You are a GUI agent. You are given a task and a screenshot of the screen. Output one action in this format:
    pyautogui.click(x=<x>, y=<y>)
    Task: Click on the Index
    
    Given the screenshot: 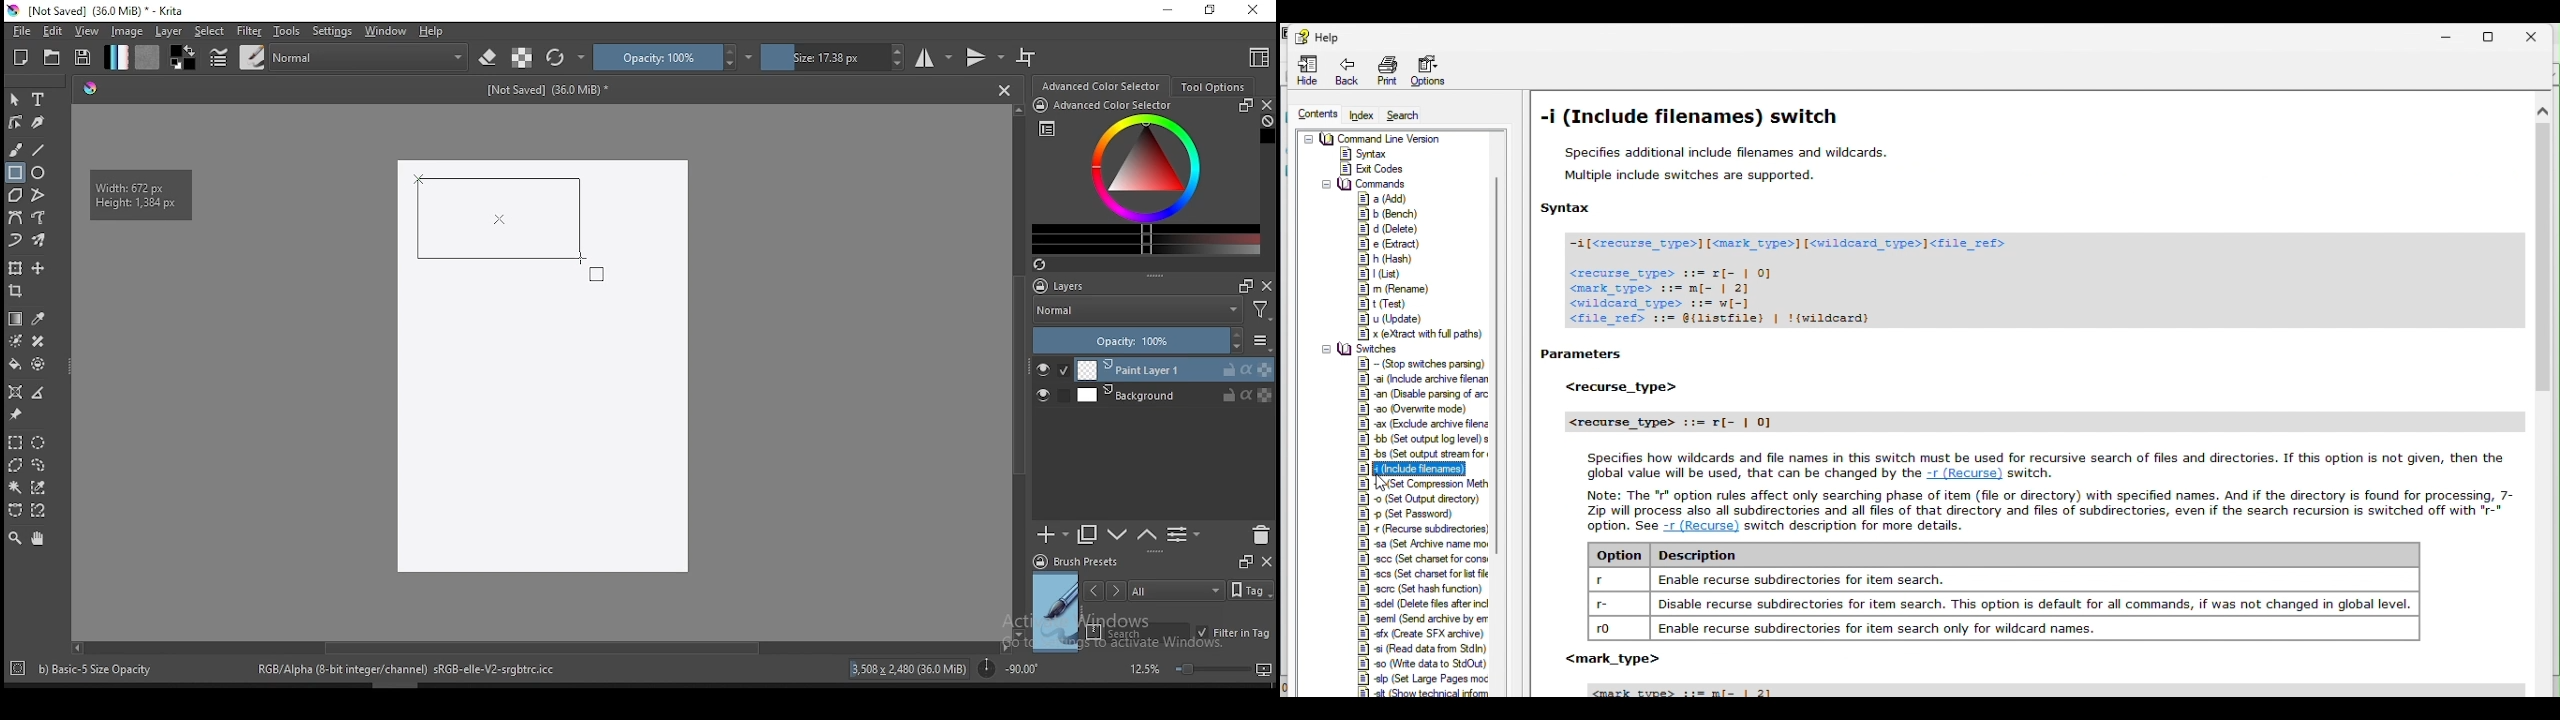 What is the action you would take?
    pyautogui.click(x=1363, y=111)
    